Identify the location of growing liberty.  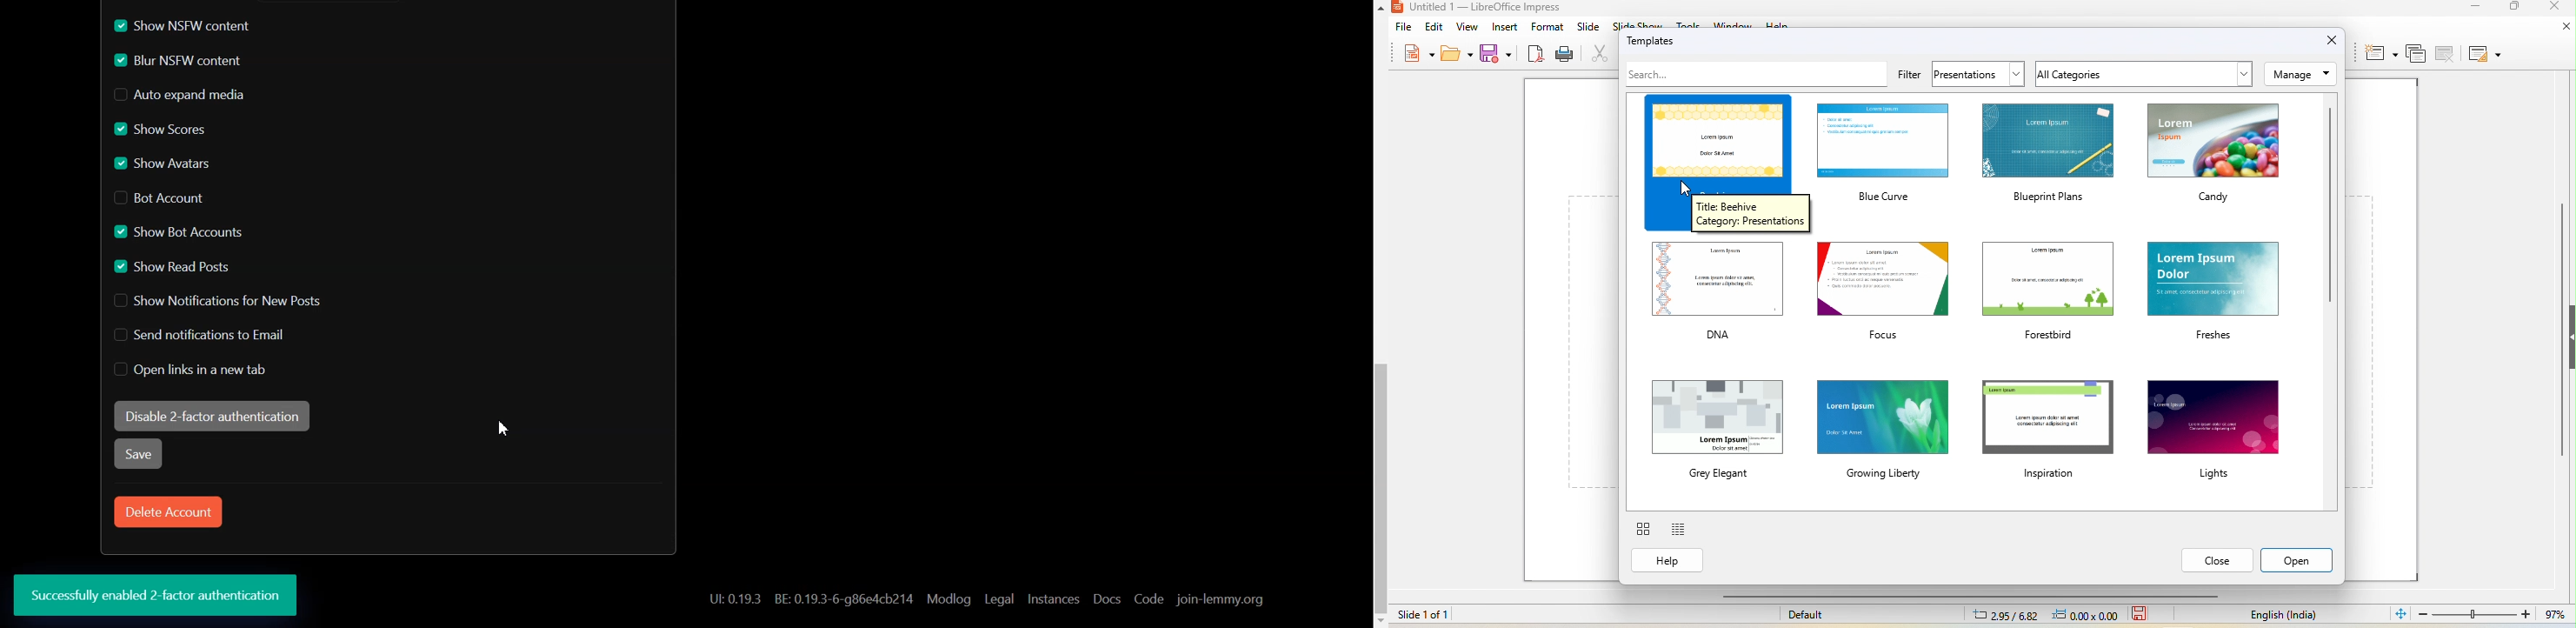
(1884, 431).